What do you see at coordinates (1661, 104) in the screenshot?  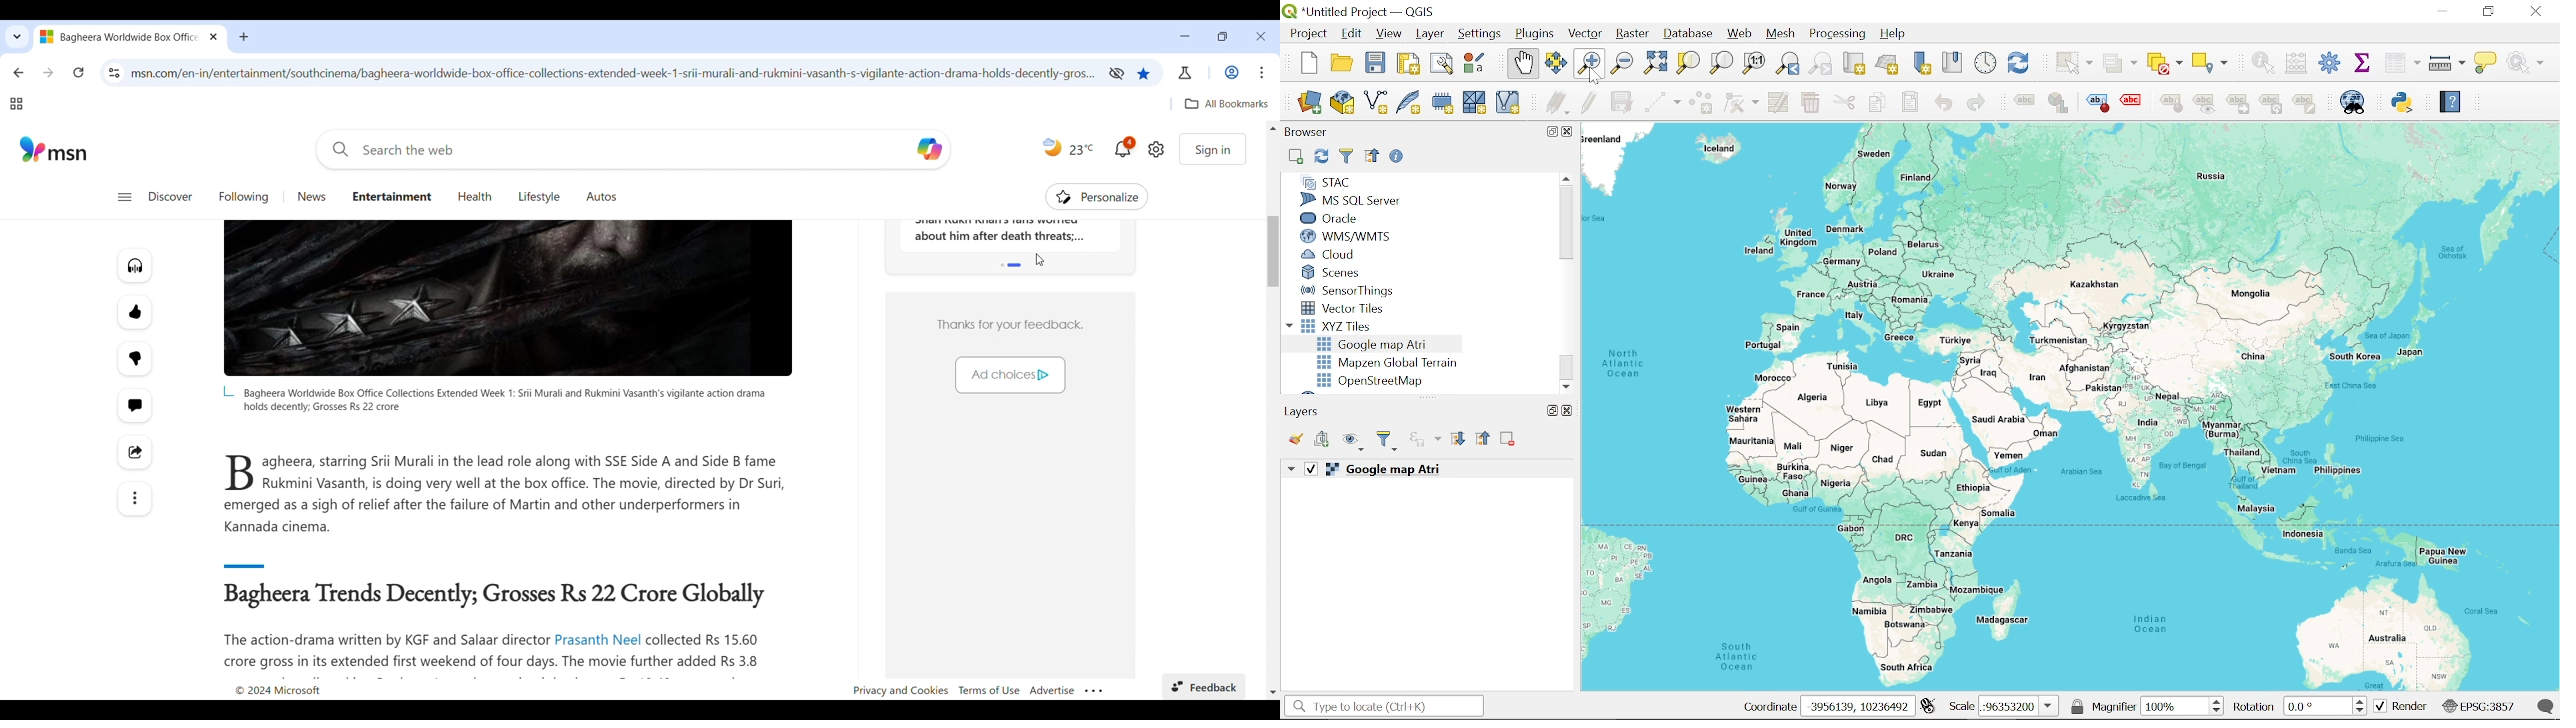 I see `Digitize the segment` at bounding box center [1661, 104].